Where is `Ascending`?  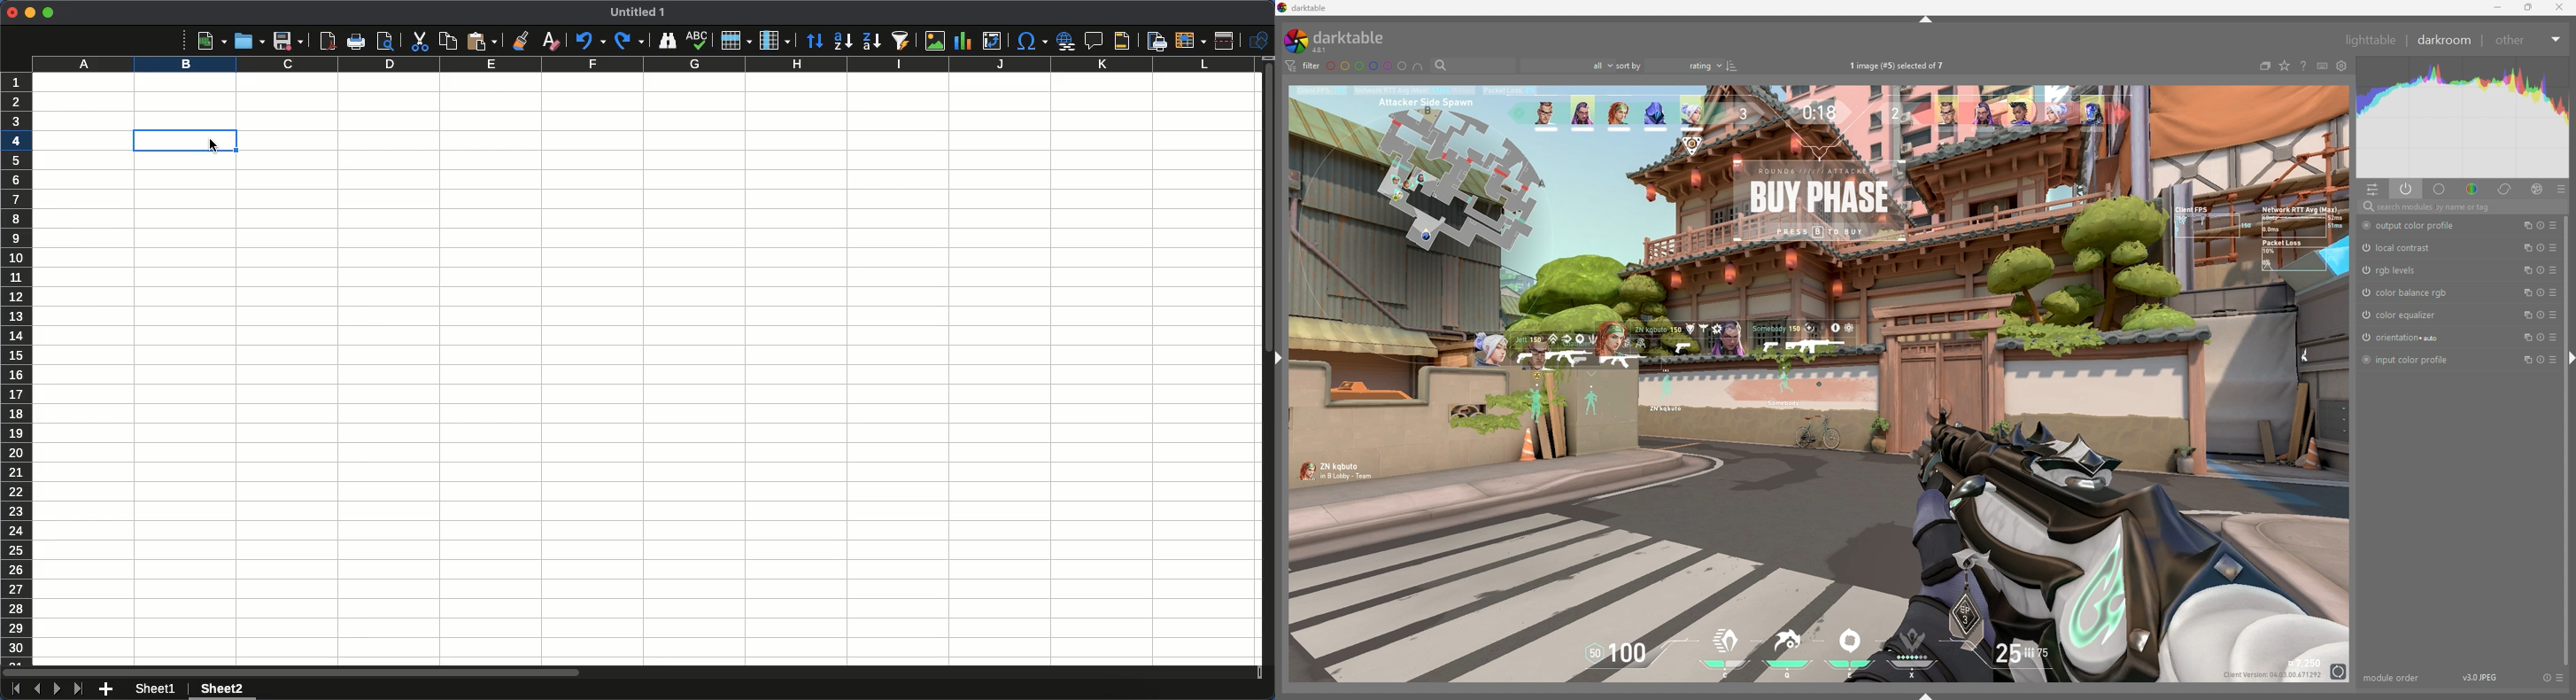 Ascending is located at coordinates (842, 40).